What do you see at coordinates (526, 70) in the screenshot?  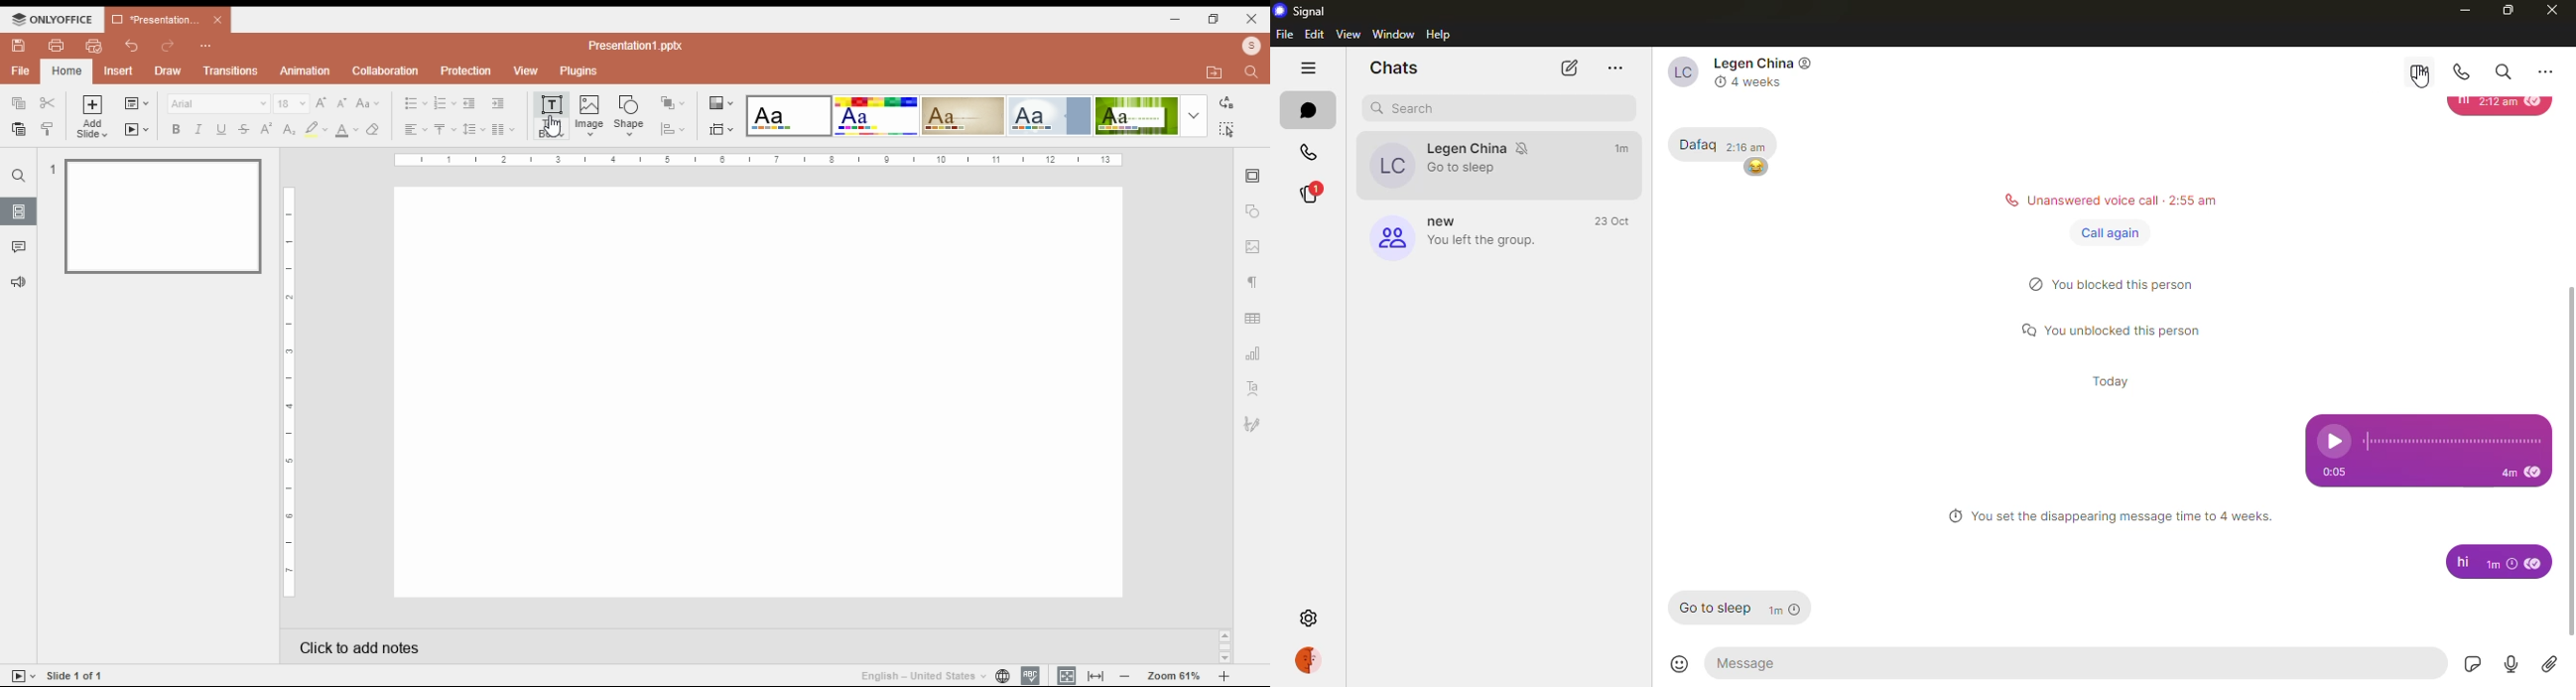 I see `view` at bounding box center [526, 70].